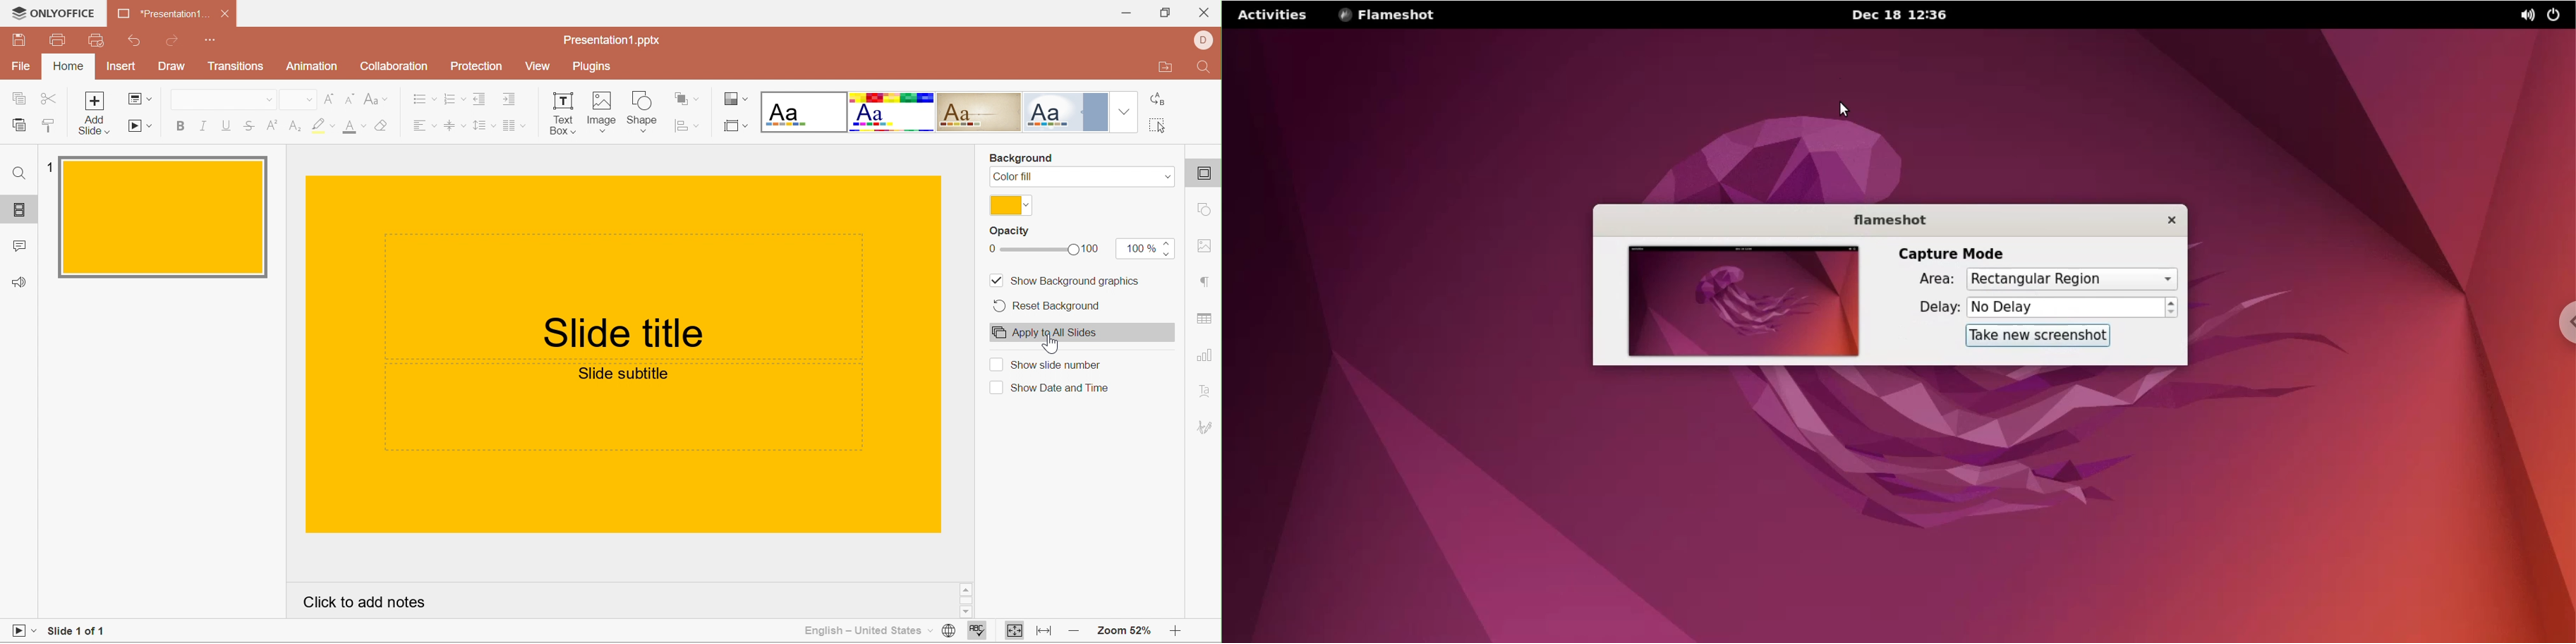 The width and height of the screenshot is (2576, 644). I want to click on Slides, so click(20, 210).